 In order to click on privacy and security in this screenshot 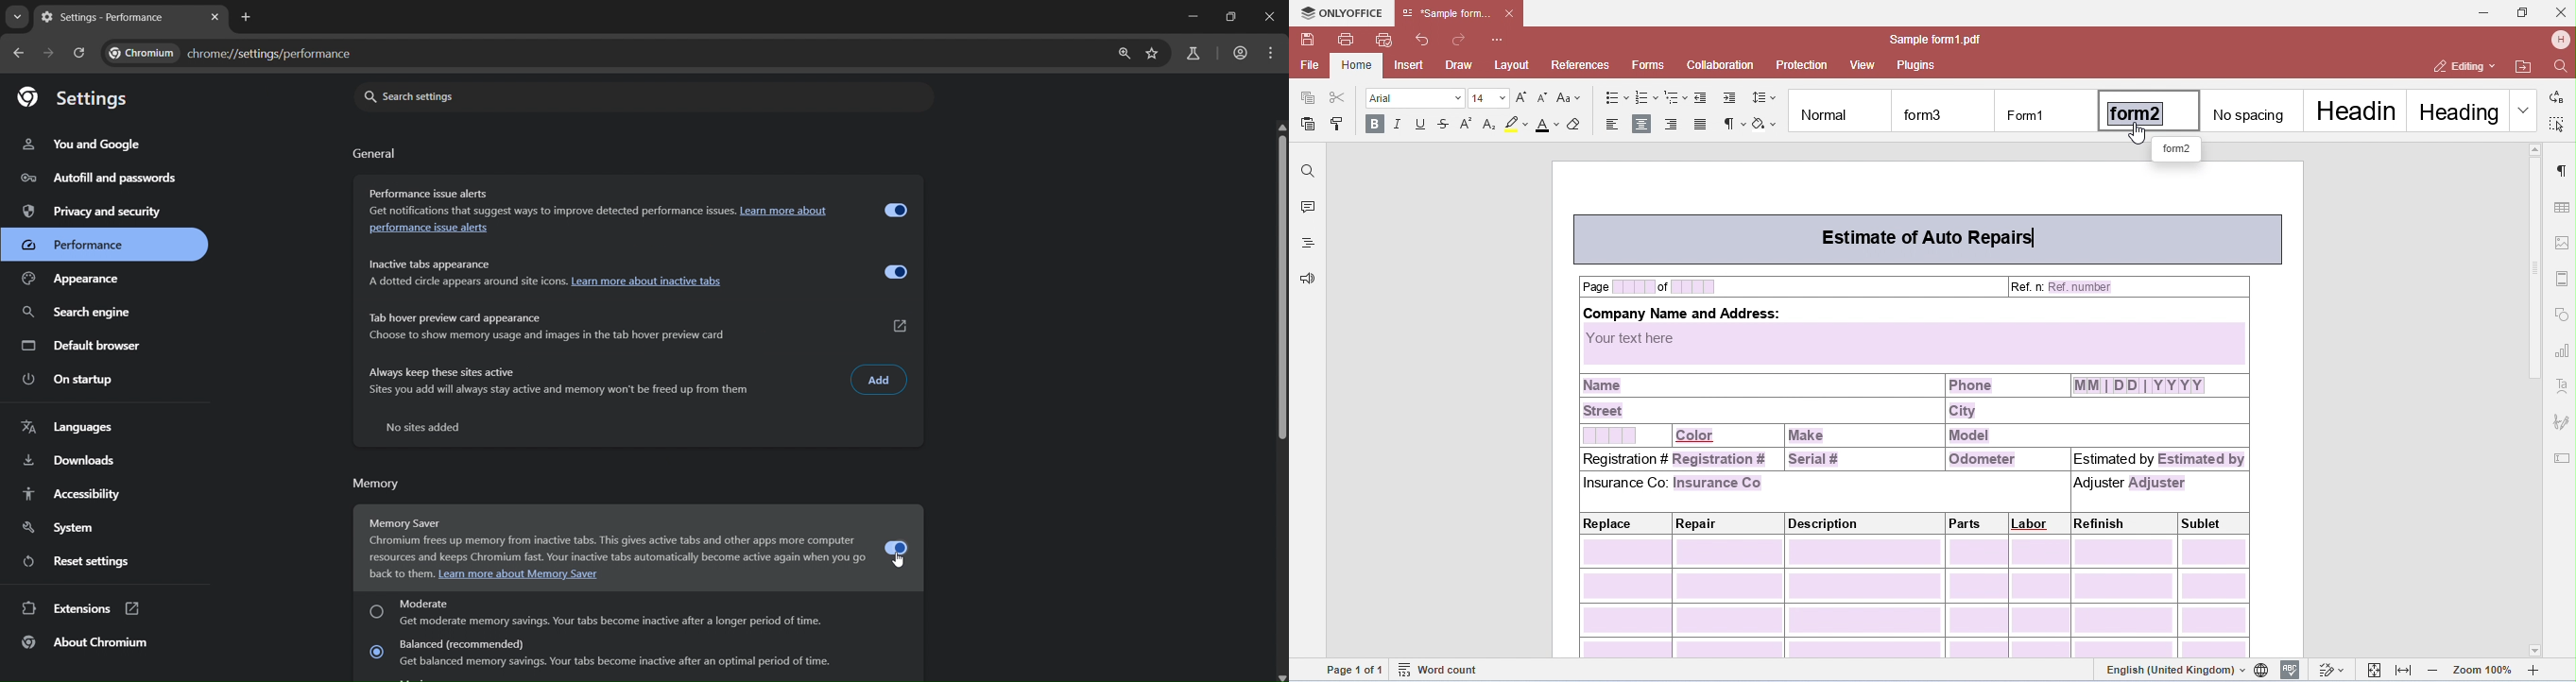, I will do `click(93, 211)`.